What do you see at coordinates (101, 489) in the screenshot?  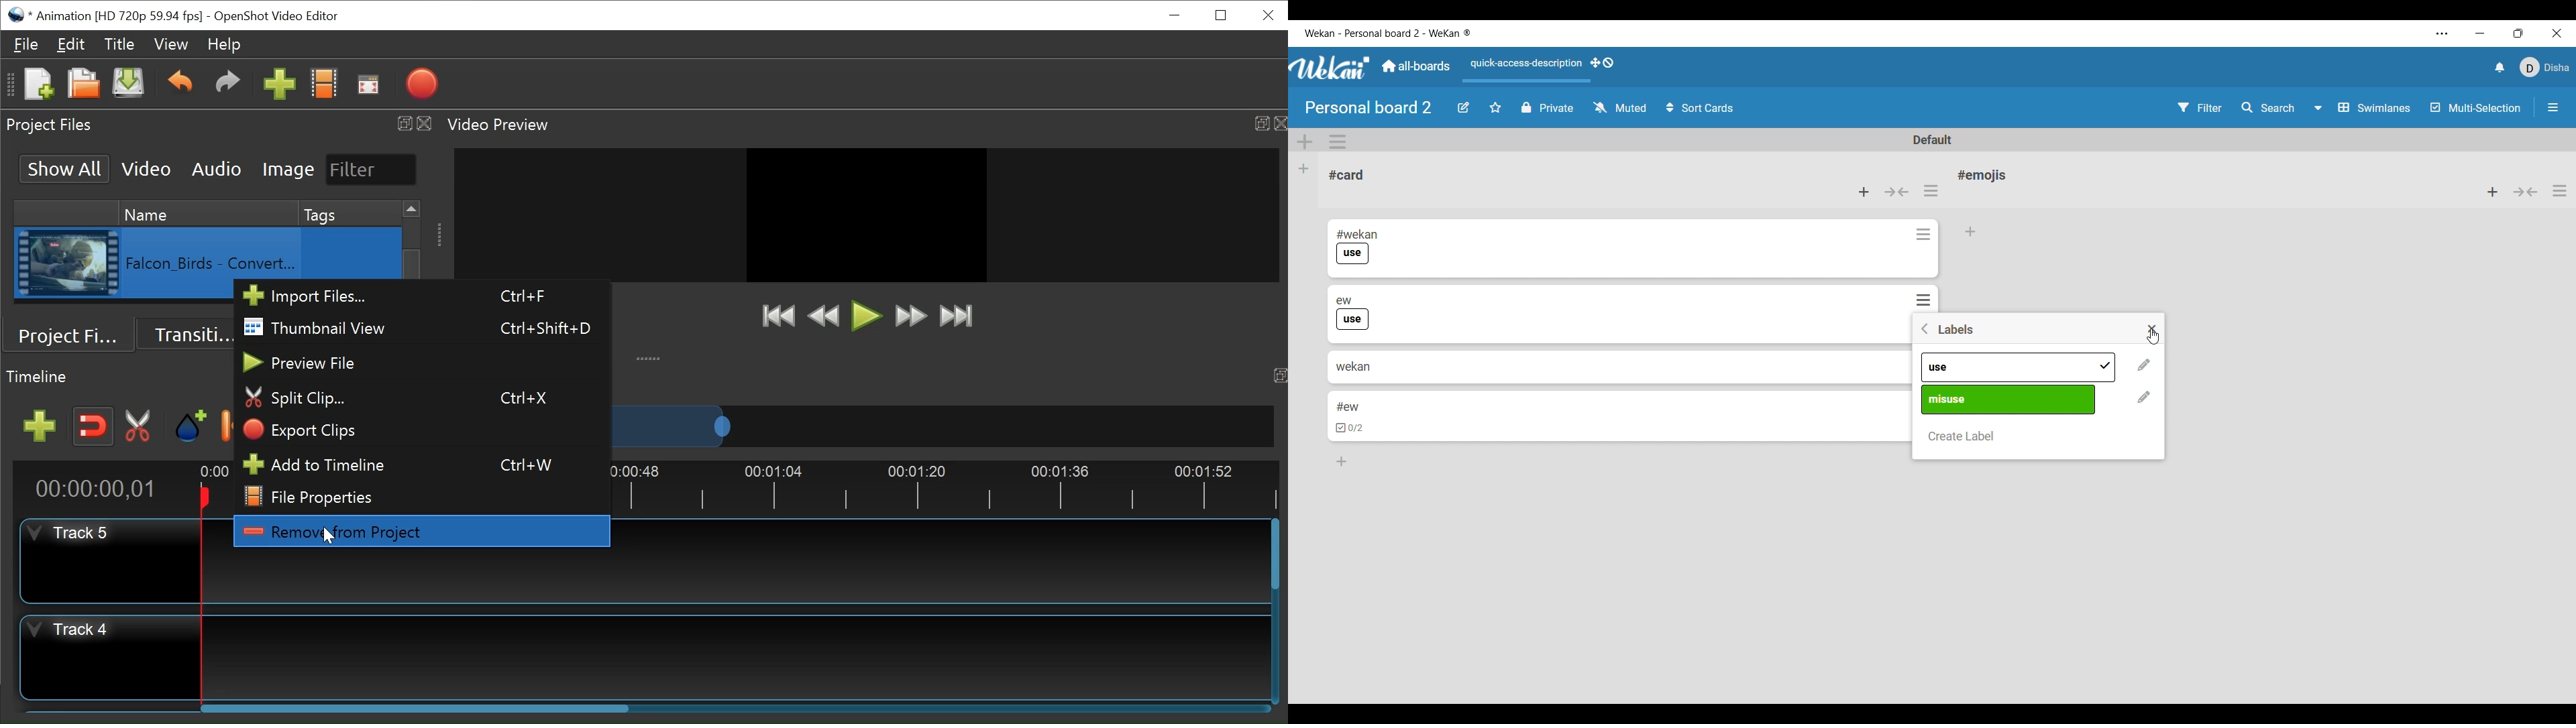 I see `Current Position` at bounding box center [101, 489].